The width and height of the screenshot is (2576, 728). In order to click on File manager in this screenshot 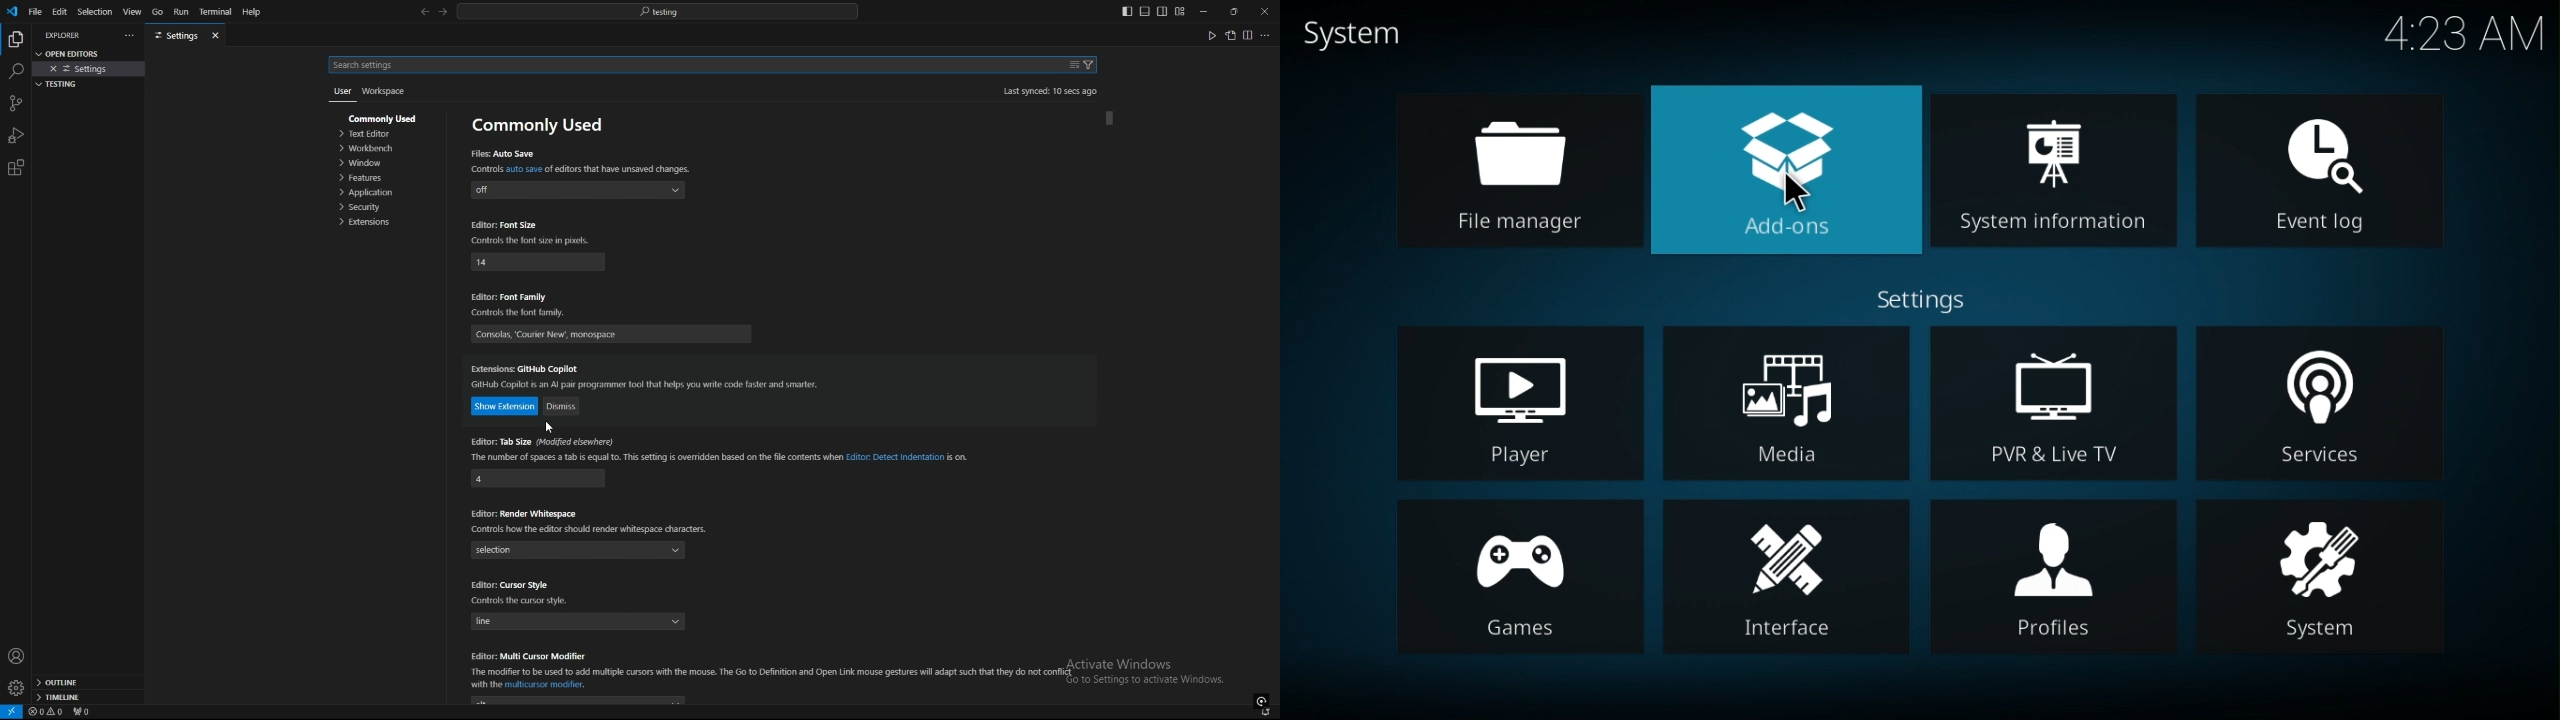, I will do `click(1519, 170)`.